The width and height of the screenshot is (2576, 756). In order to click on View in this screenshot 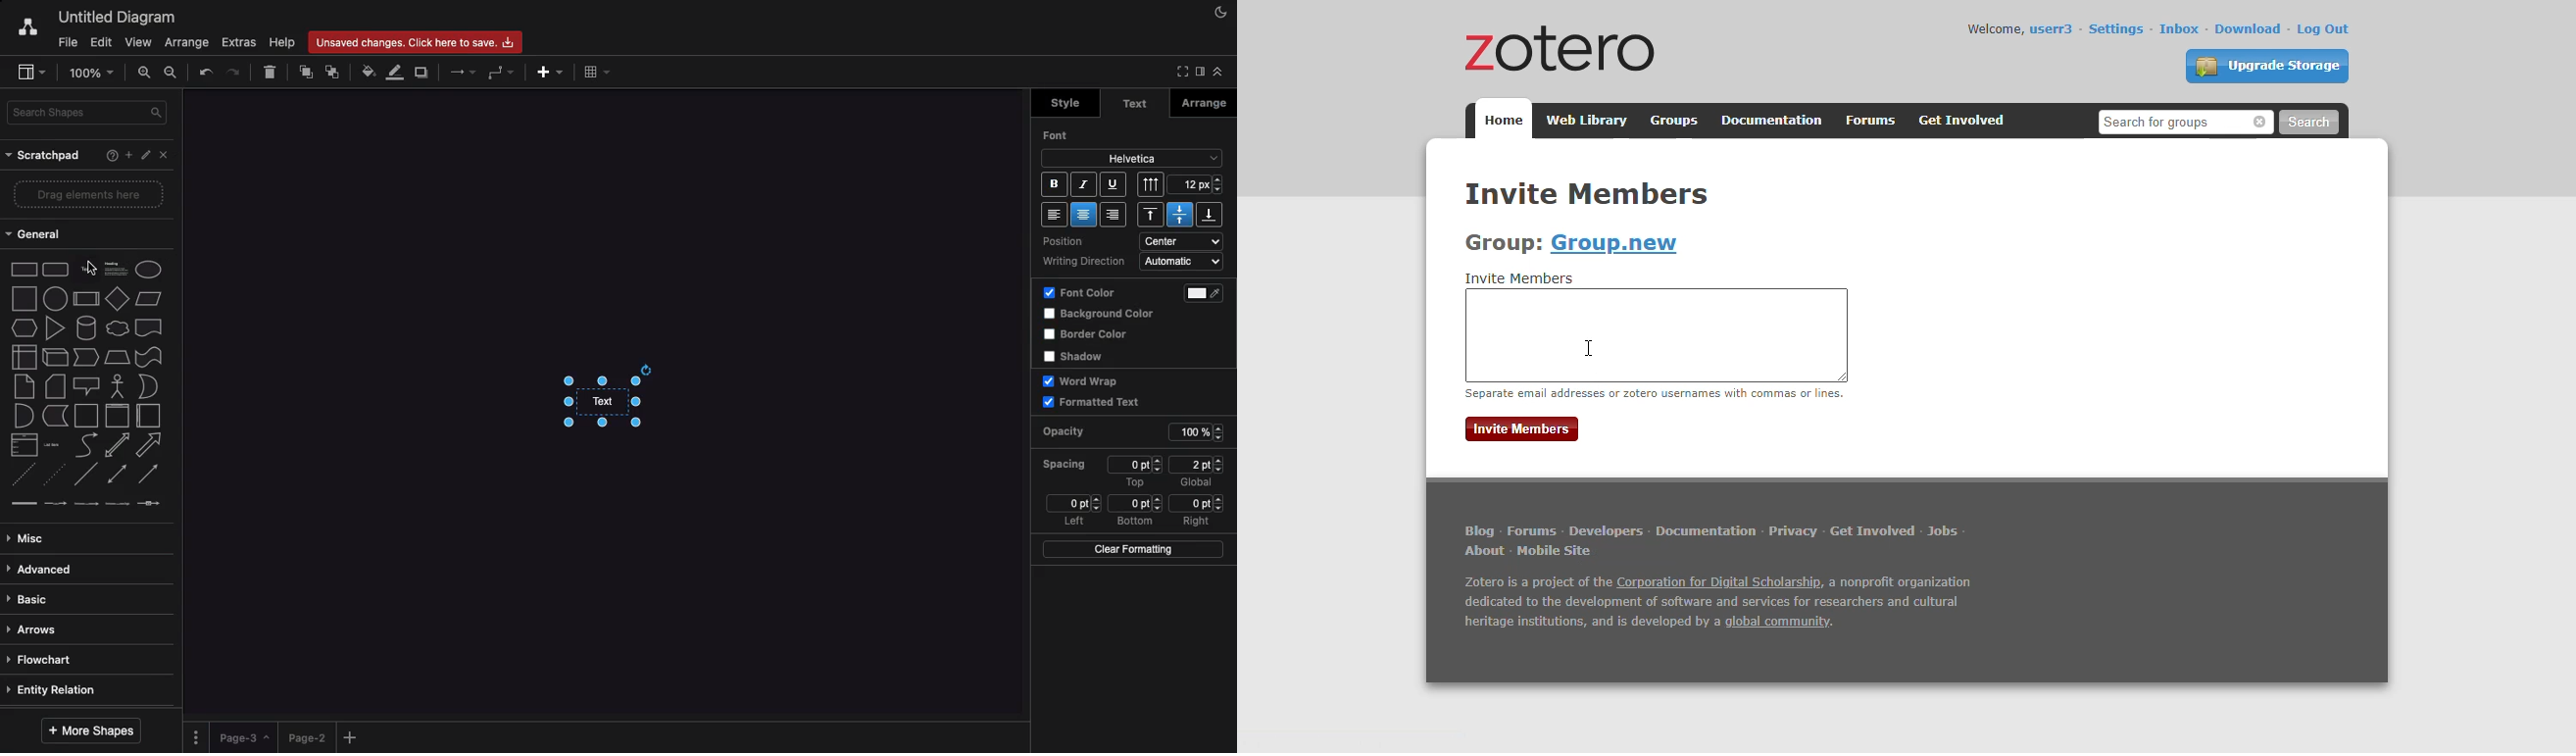, I will do `click(137, 40)`.